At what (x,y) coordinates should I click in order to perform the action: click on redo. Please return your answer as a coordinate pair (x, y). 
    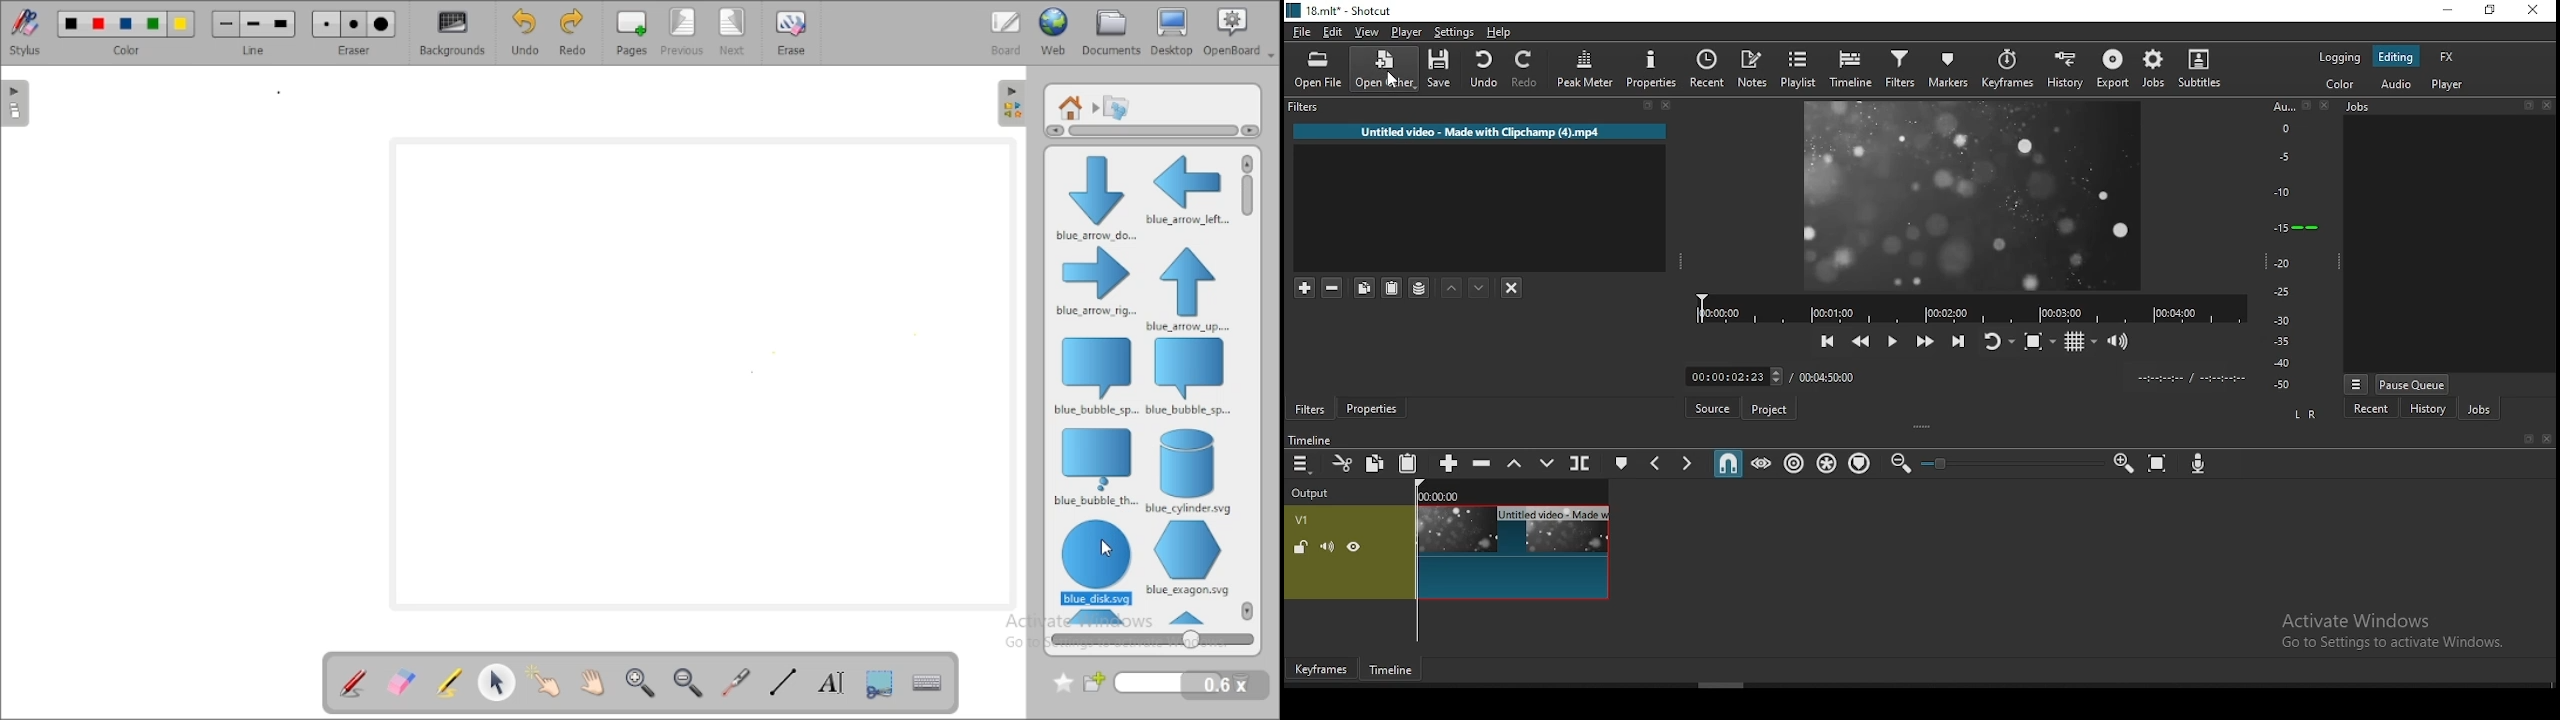
    Looking at the image, I should click on (1527, 69).